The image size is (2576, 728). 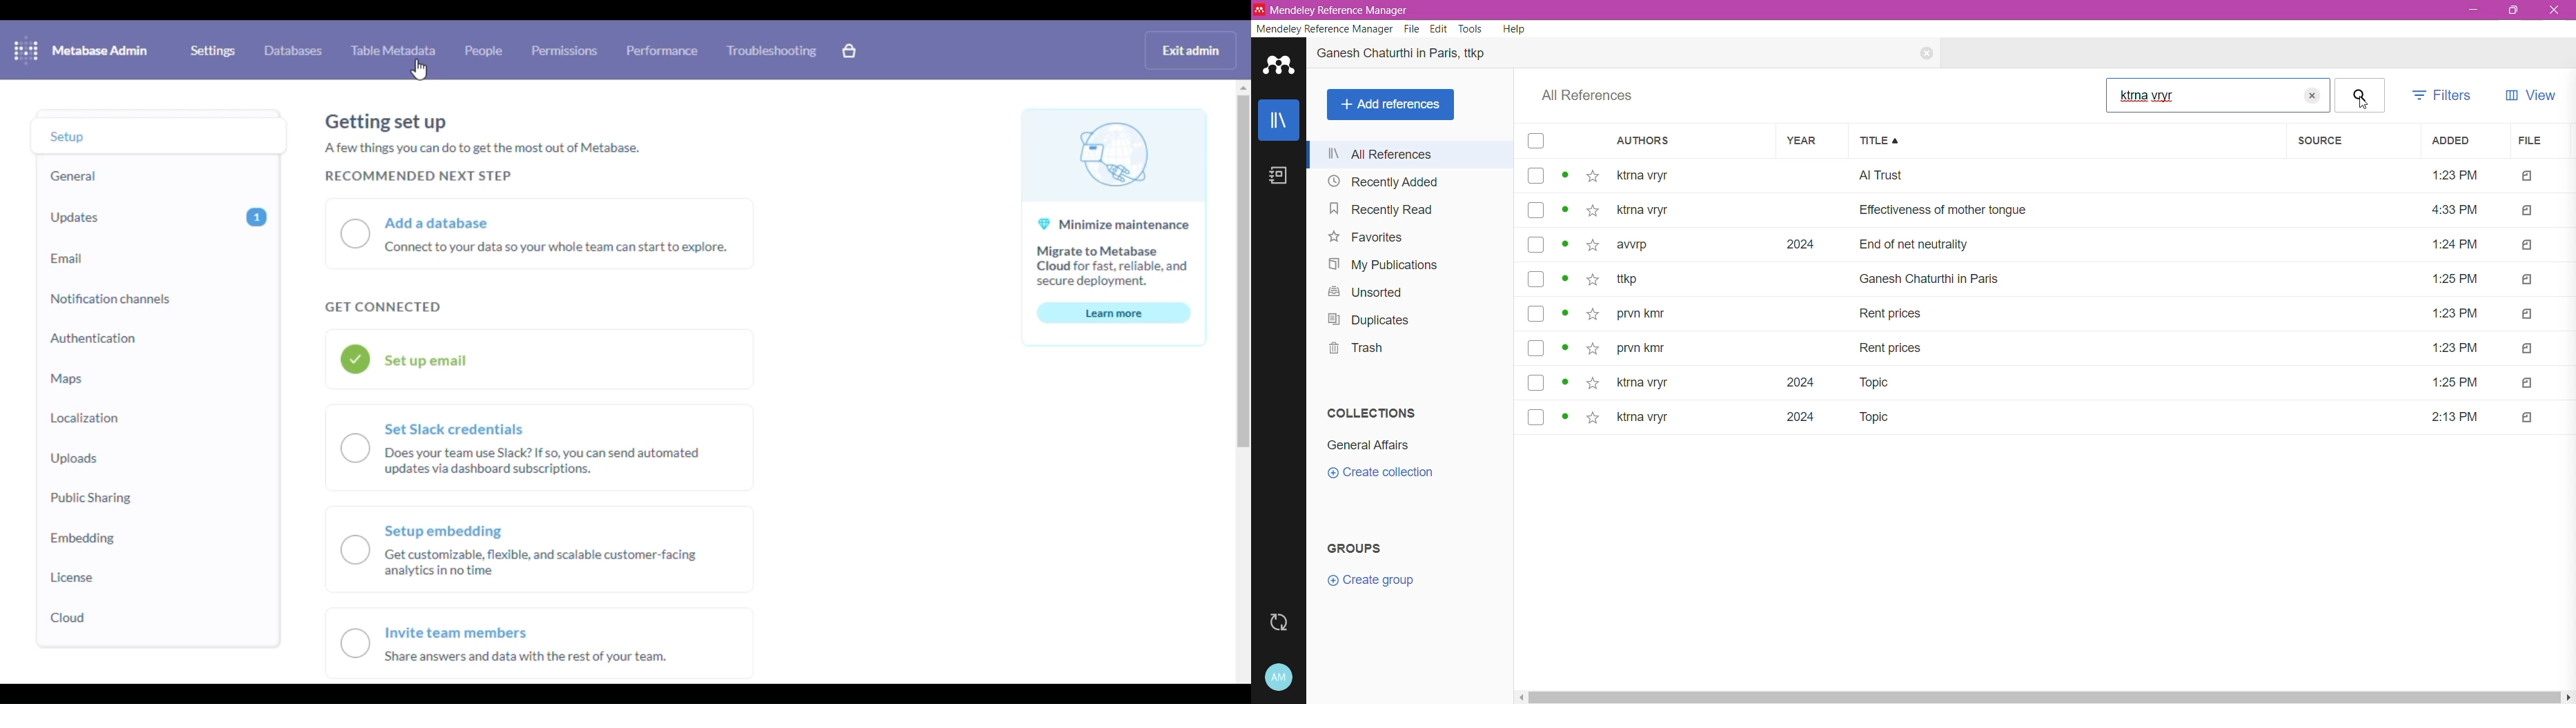 I want to click on Last Sync, so click(x=1278, y=623).